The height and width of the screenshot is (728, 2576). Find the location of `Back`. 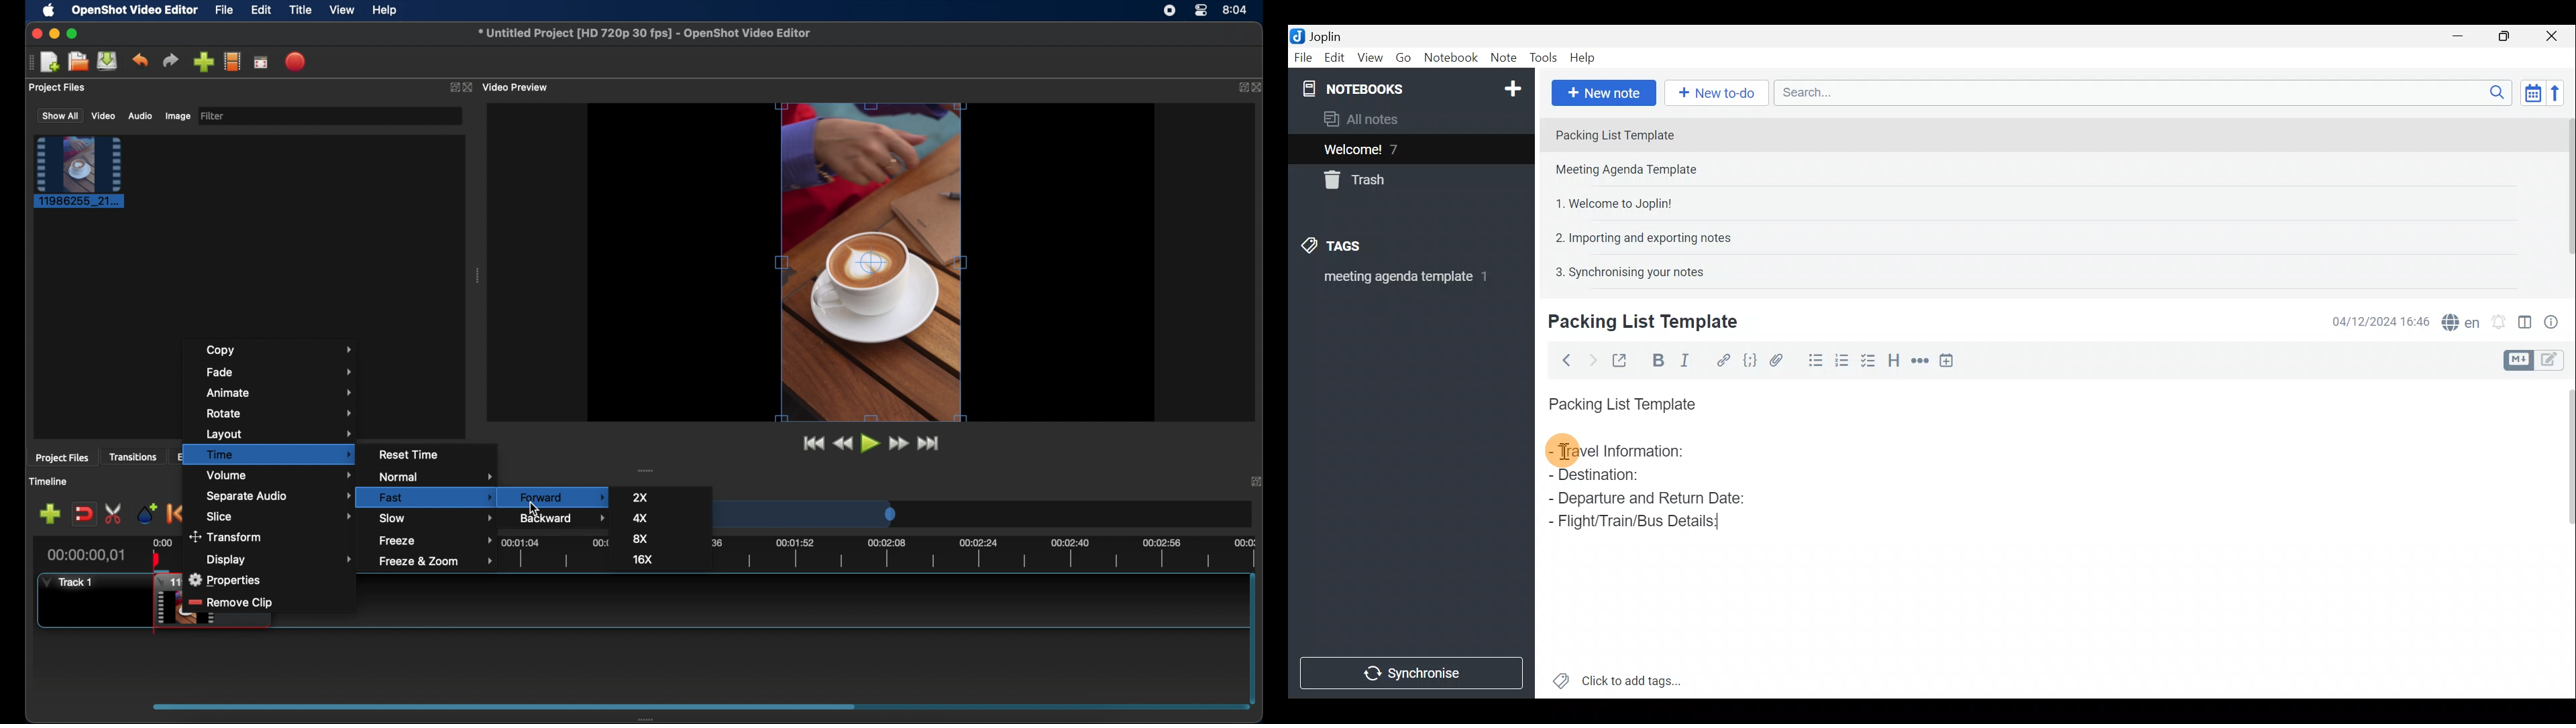

Back is located at coordinates (1564, 360).